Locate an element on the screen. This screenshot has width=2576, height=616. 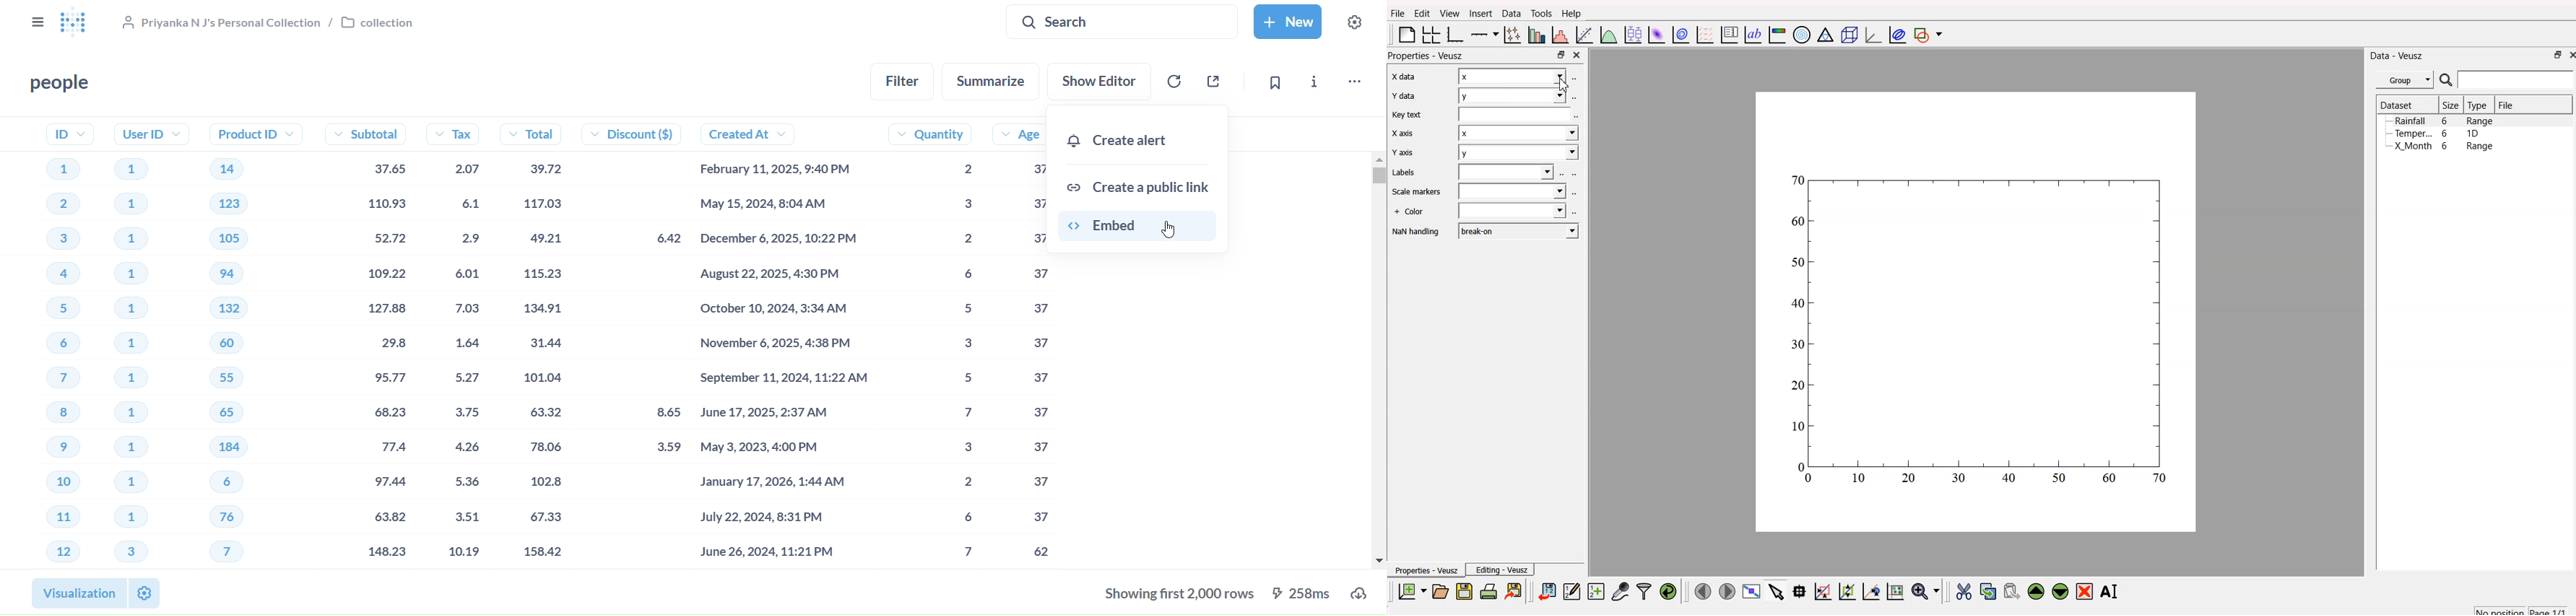
bookmark is located at coordinates (1271, 82).